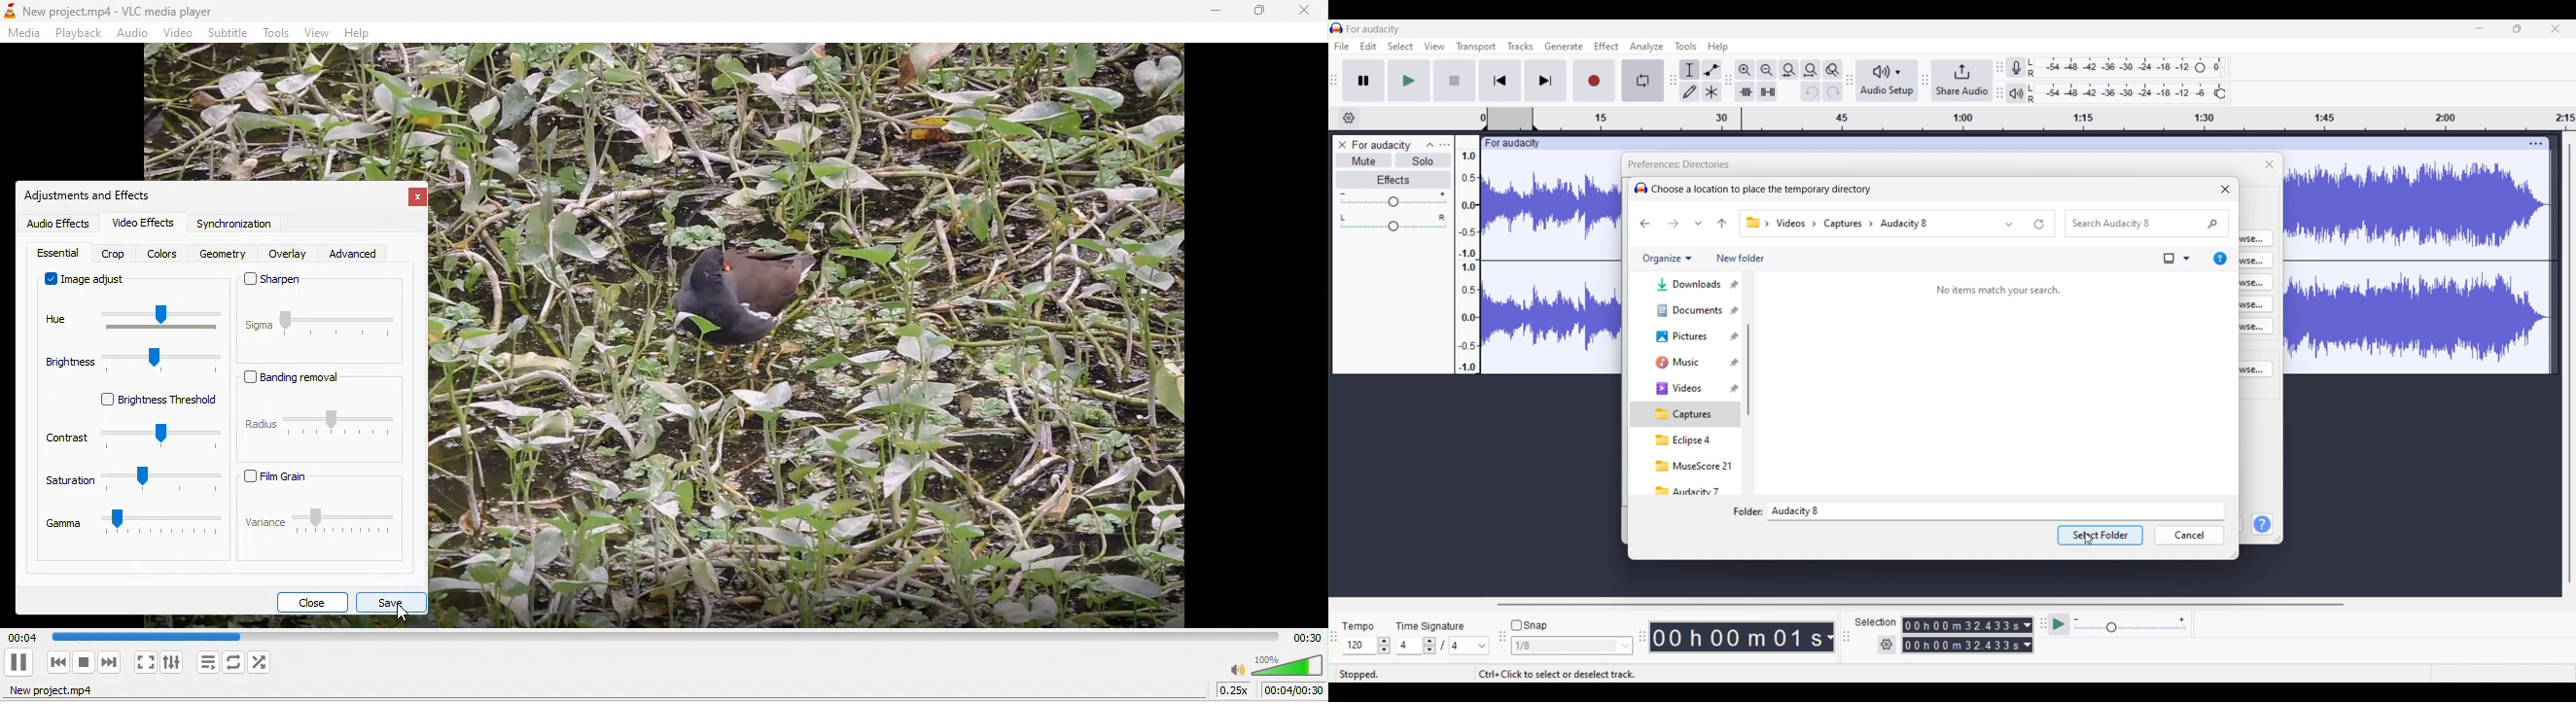 Image resolution: width=2576 pixels, height=728 pixels. What do you see at coordinates (2556, 29) in the screenshot?
I see `Close interface` at bounding box center [2556, 29].